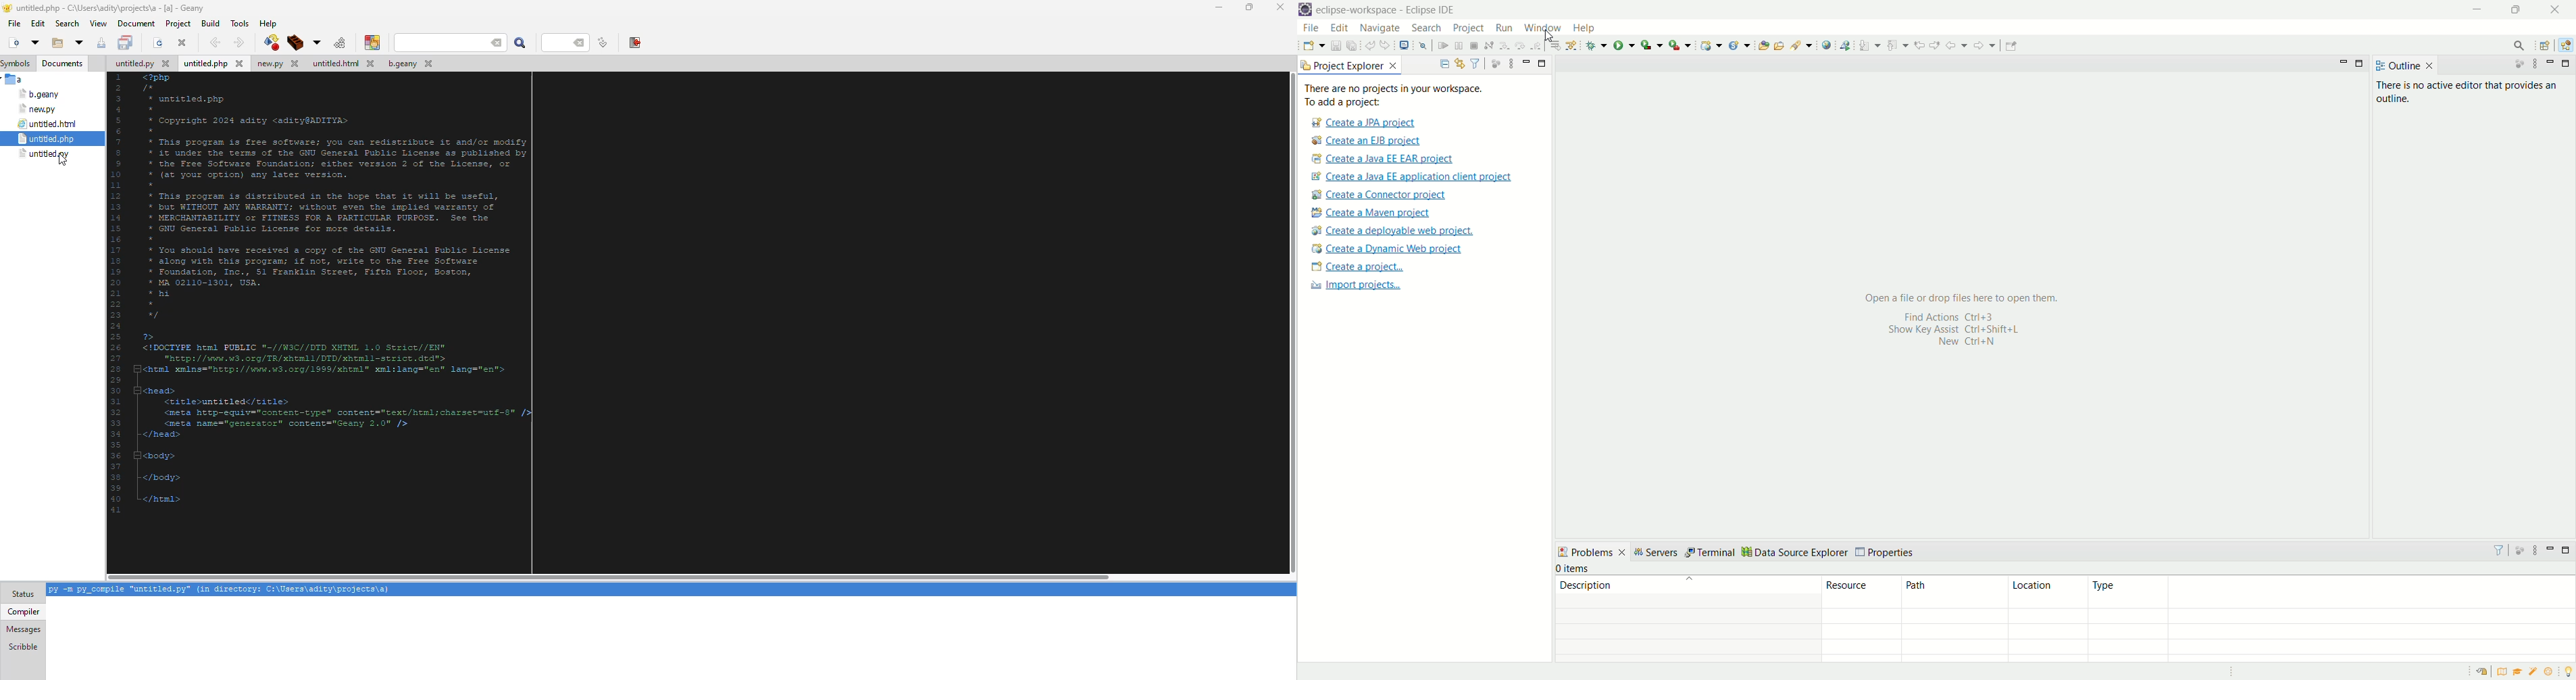 Image resolution: width=2576 pixels, height=700 pixels. I want to click on terminate, so click(1474, 47).